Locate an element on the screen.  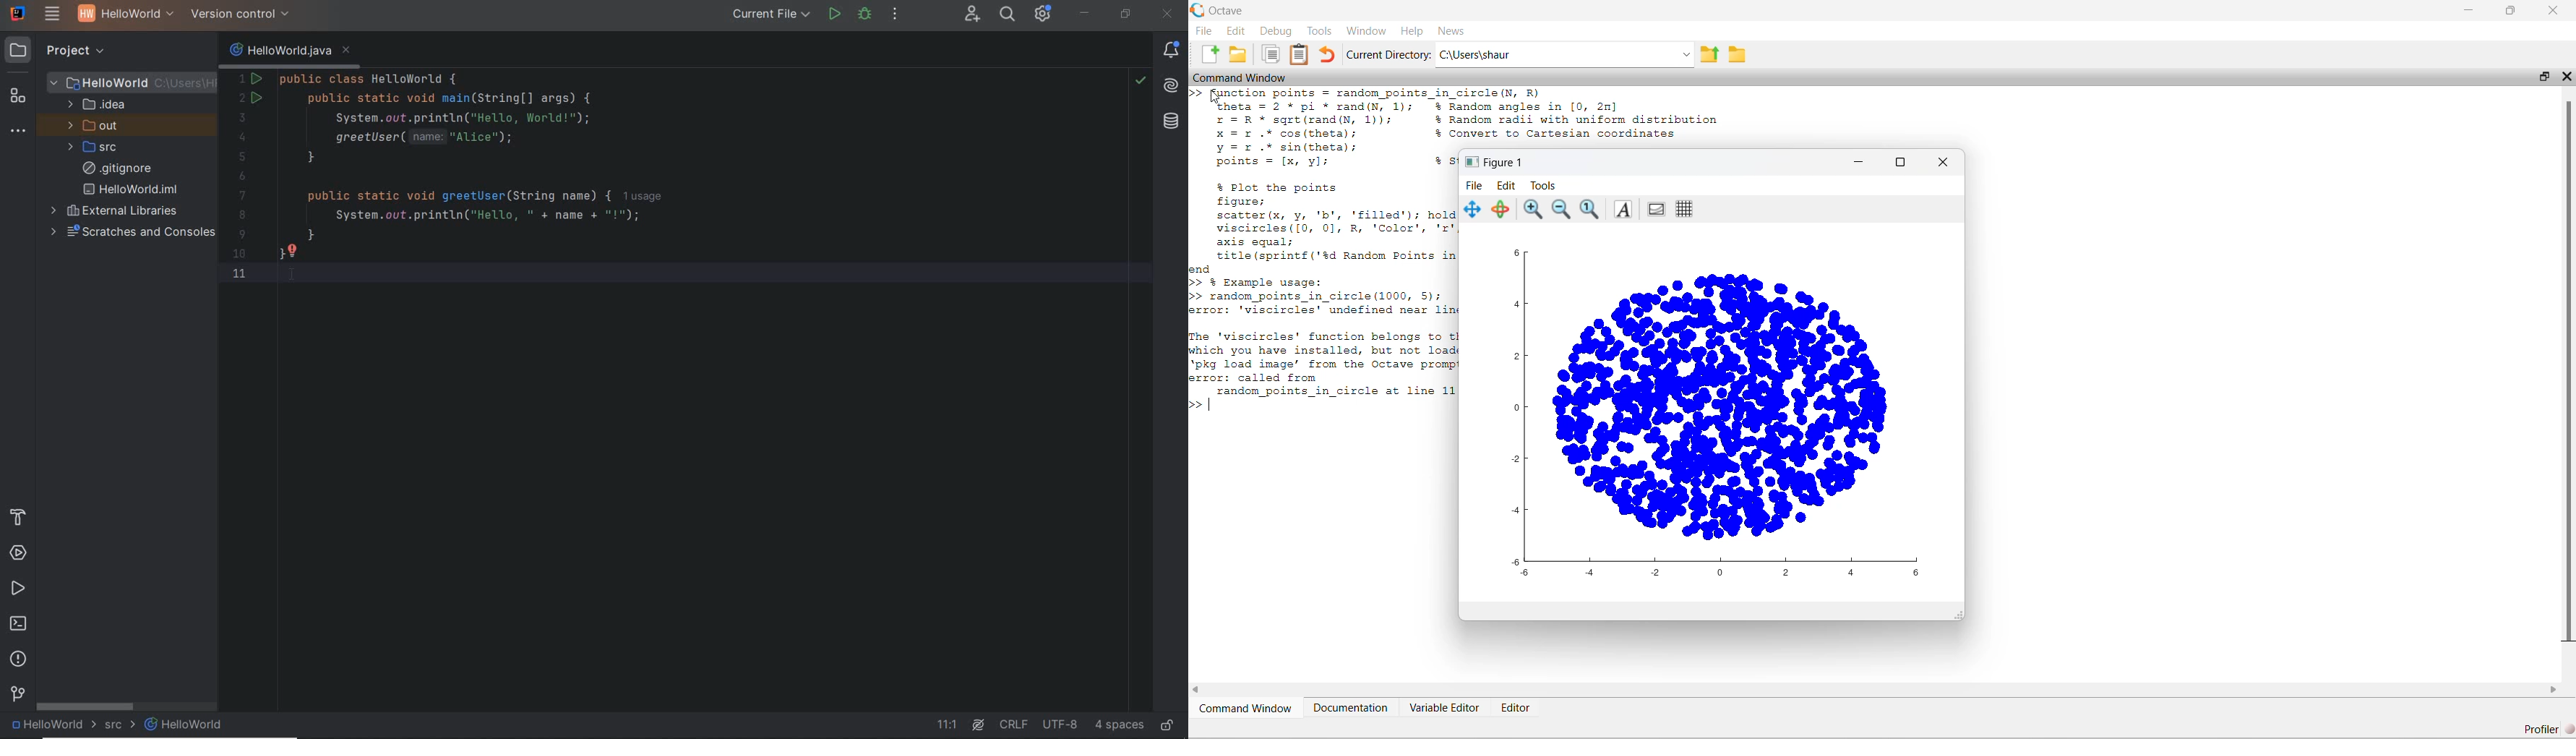
Enter directory name is located at coordinates (1687, 54).